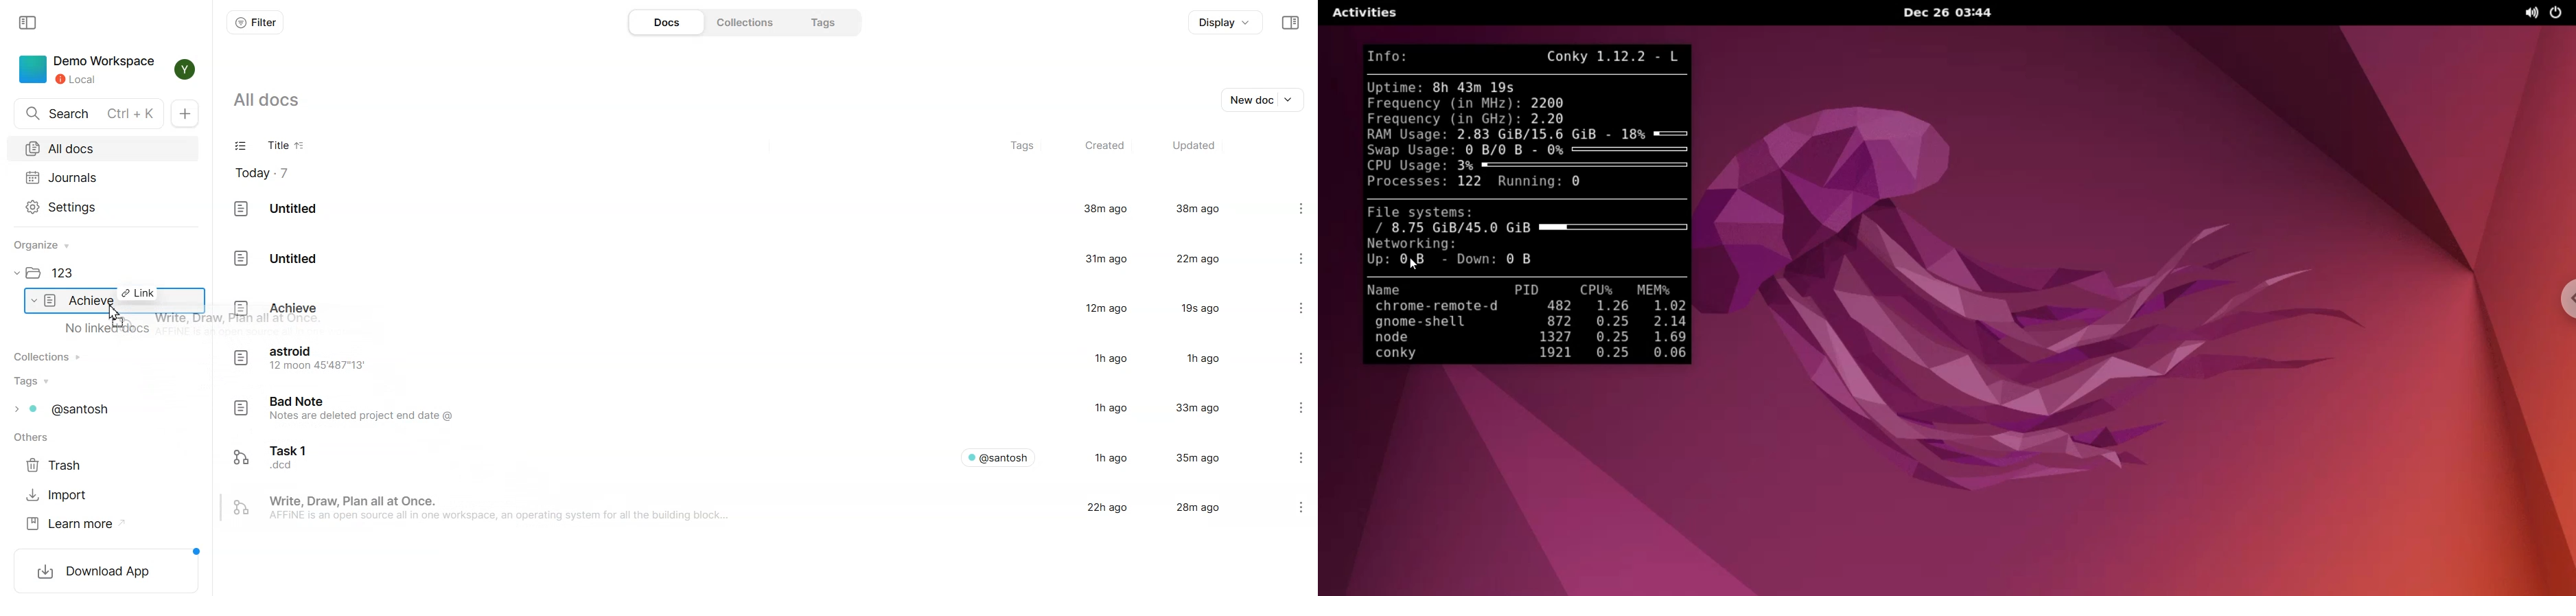 The height and width of the screenshot is (616, 2576). Describe the element at coordinates (109, 329) in the screenshot. I see `no linked docs` at that location.